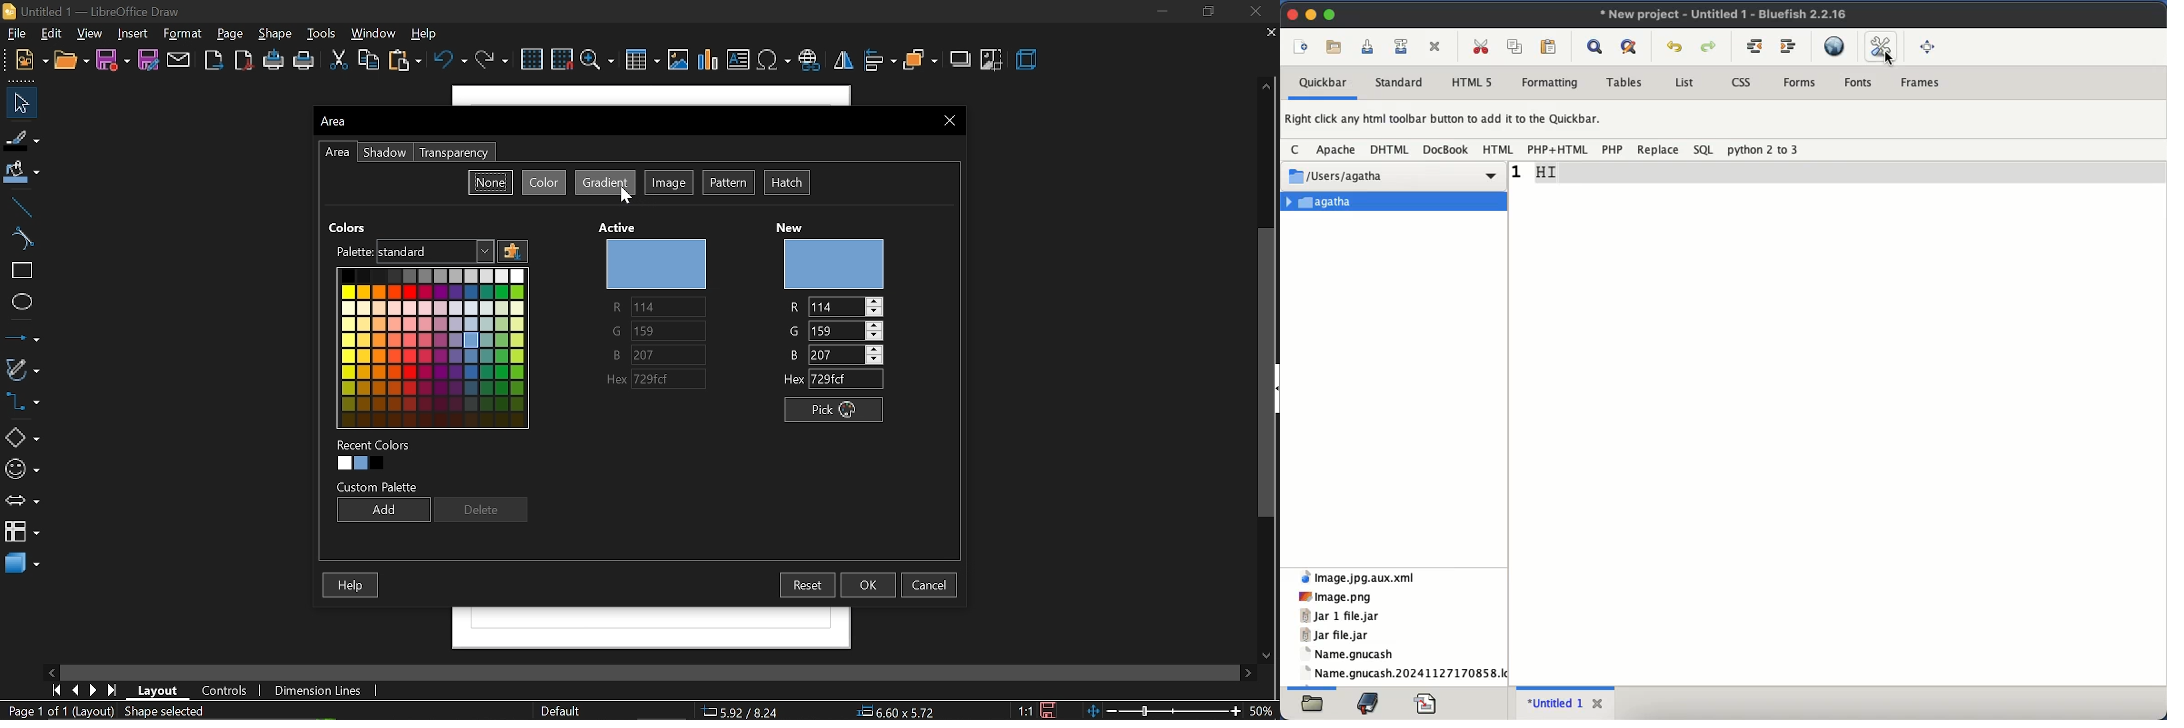  What do you see at coordinates (1482, 45) in the screenshot?
I see `cut` at bounding box center [1482, 45].